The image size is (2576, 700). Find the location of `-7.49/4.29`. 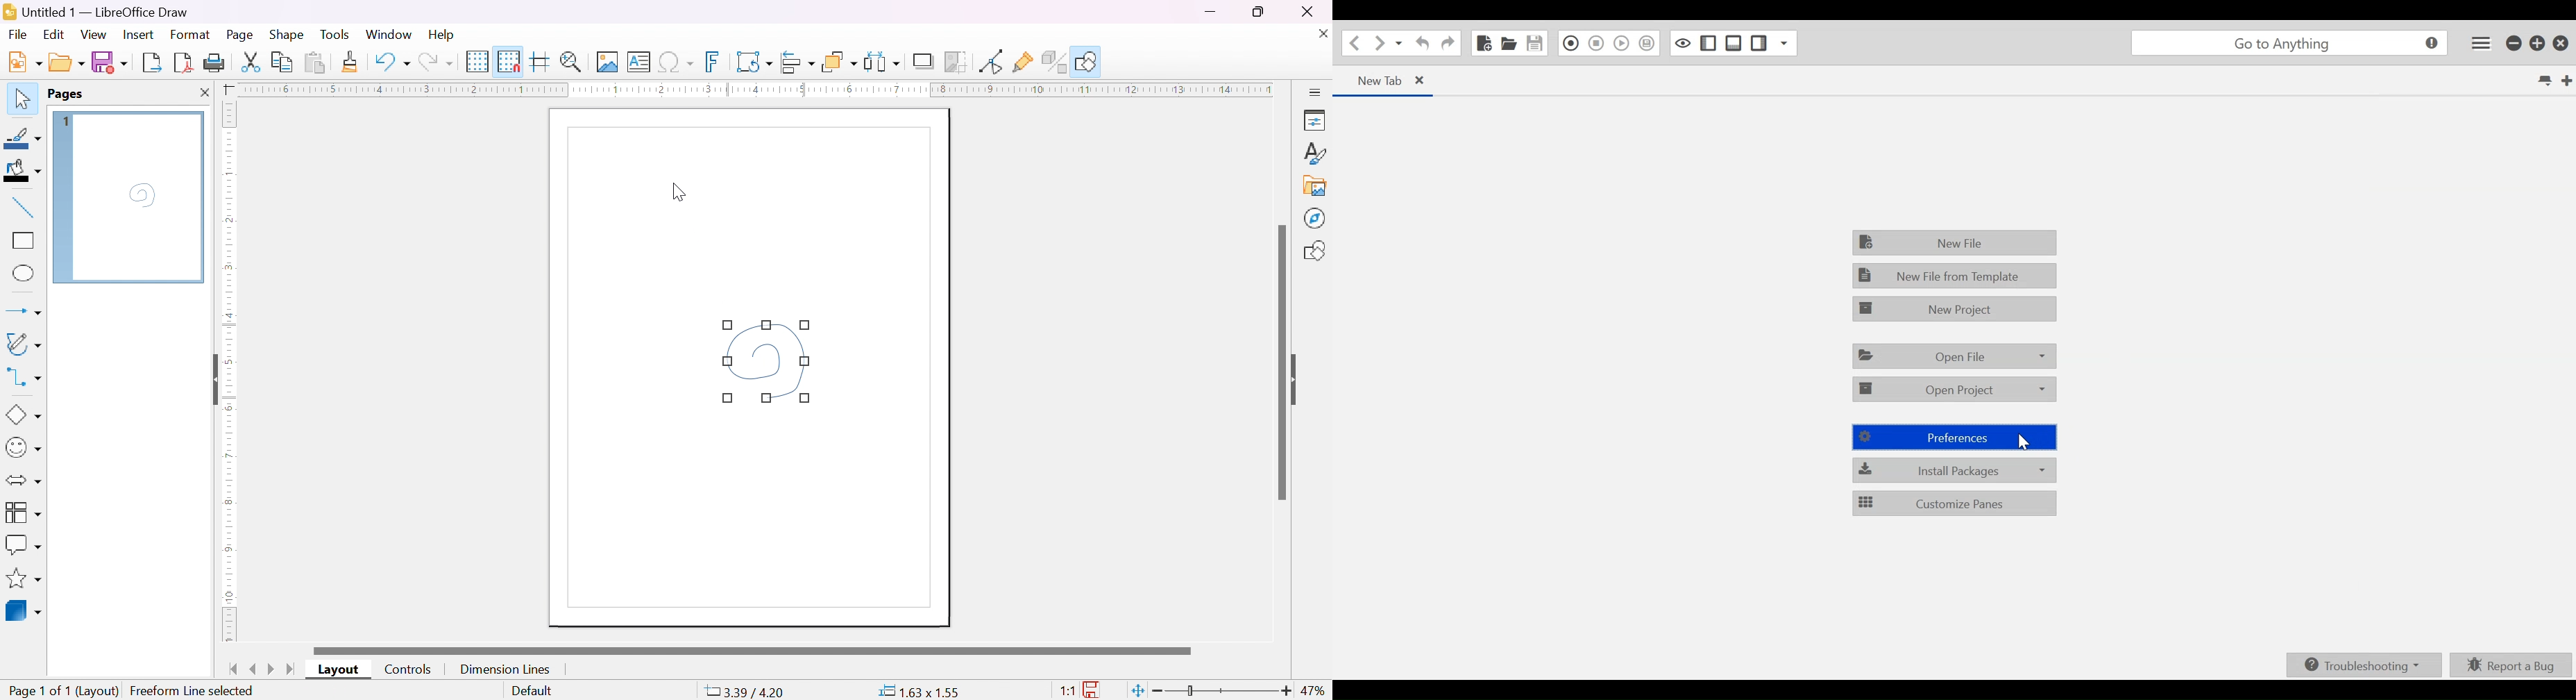

-7.49/4.29 is located at coordinates (745, 692).